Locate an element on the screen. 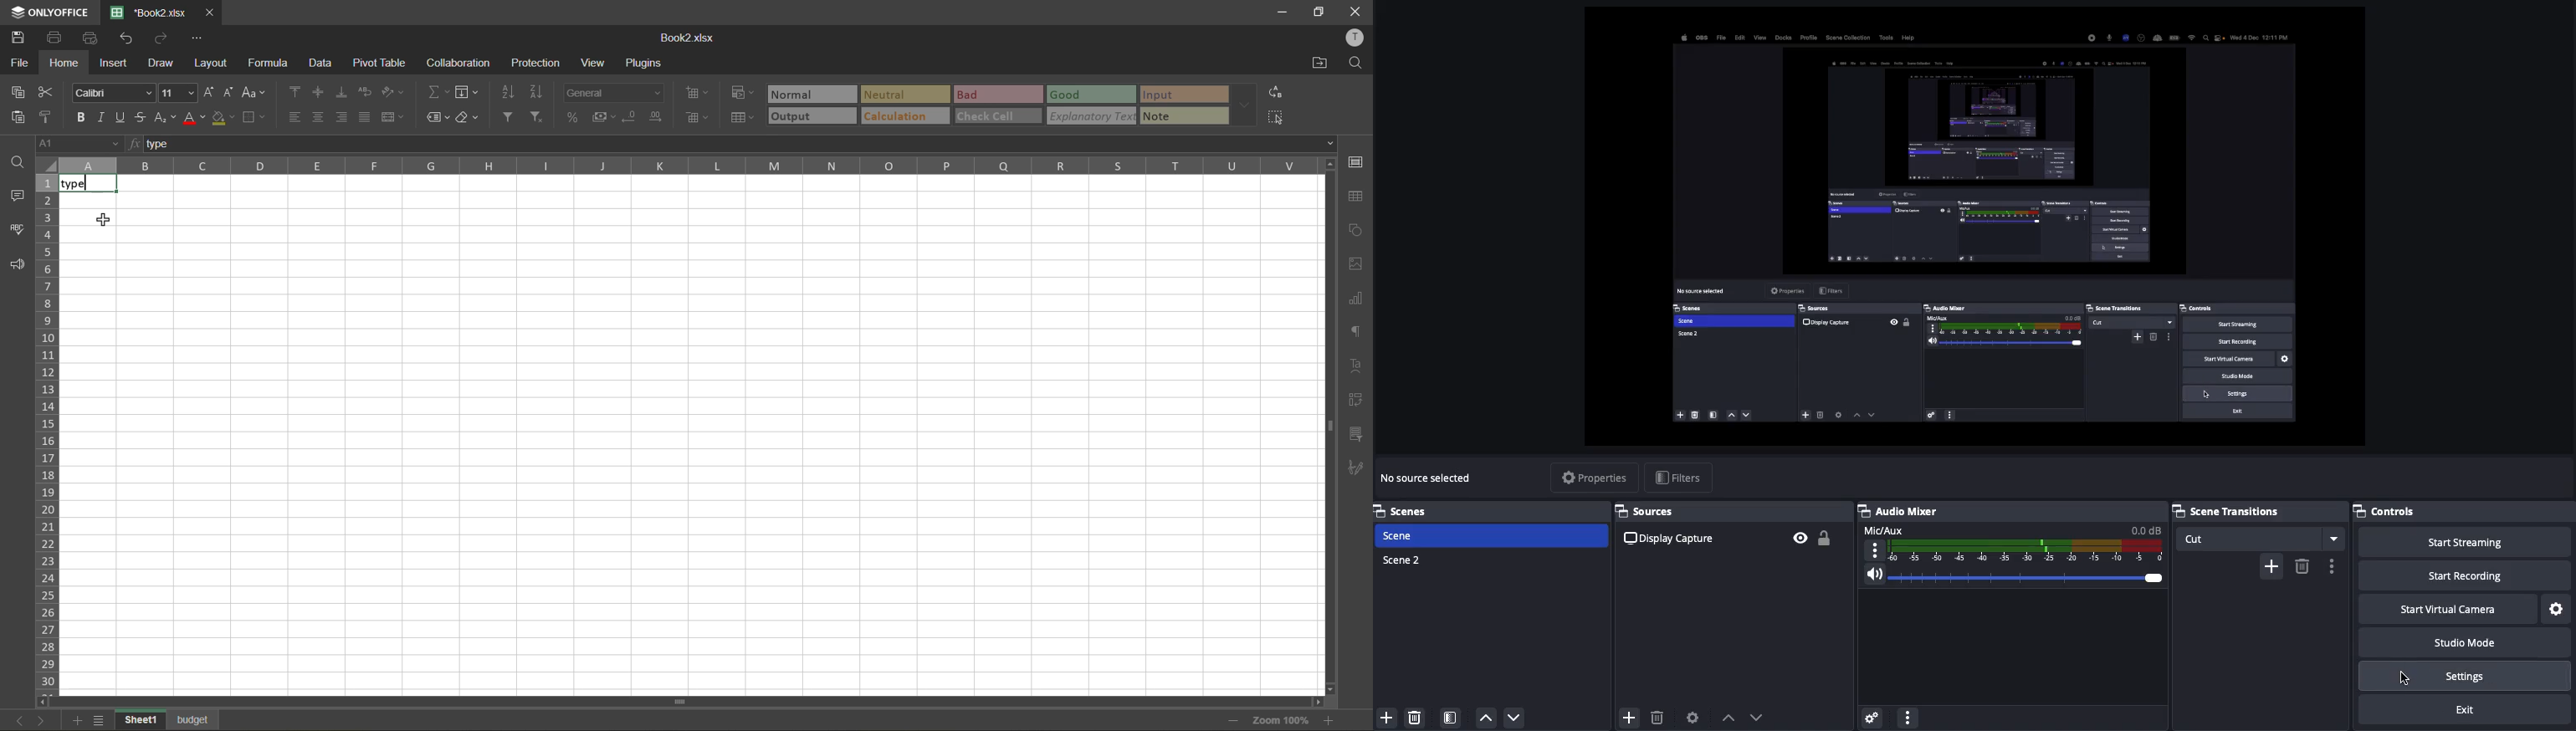 The height and width of the screenshot is (756, 2576). Add is located at coordinates (1385, 716).